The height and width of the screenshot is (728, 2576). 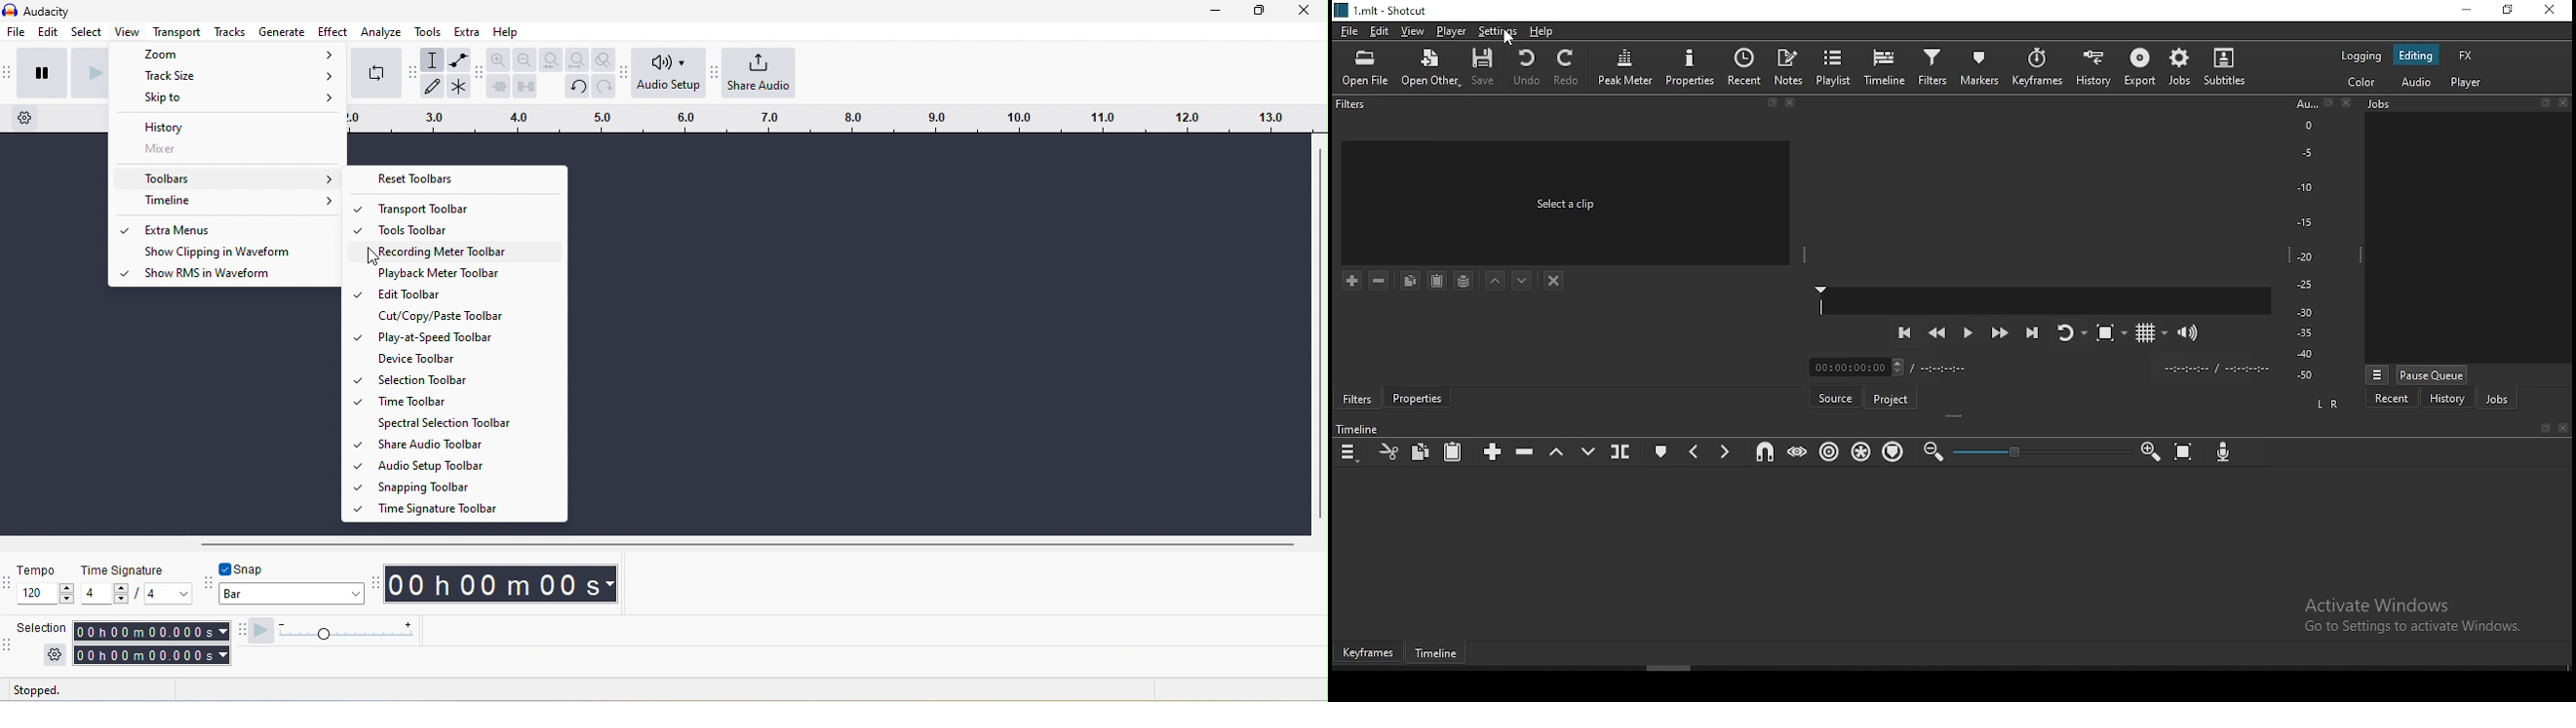 What do you see at coordinates (2033, 332) in the screenshot?
I see `skip to the next point` at bounding box center [2033, 332].